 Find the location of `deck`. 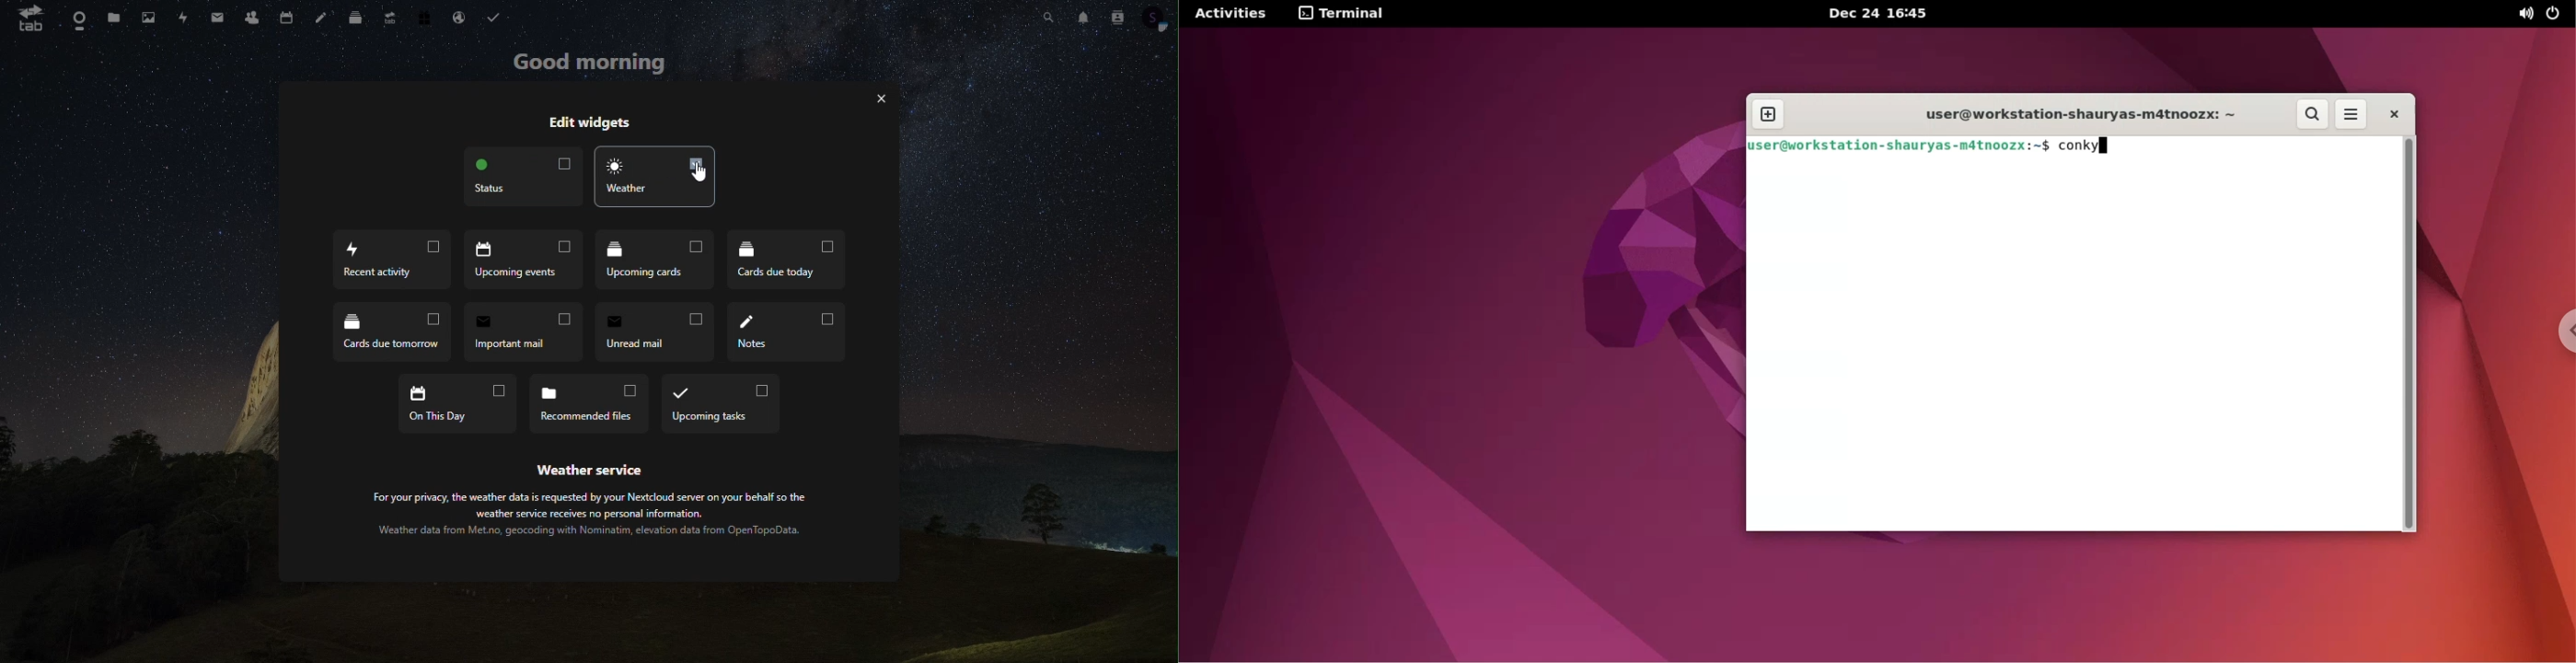

deck is located at coordinates (353, 19).